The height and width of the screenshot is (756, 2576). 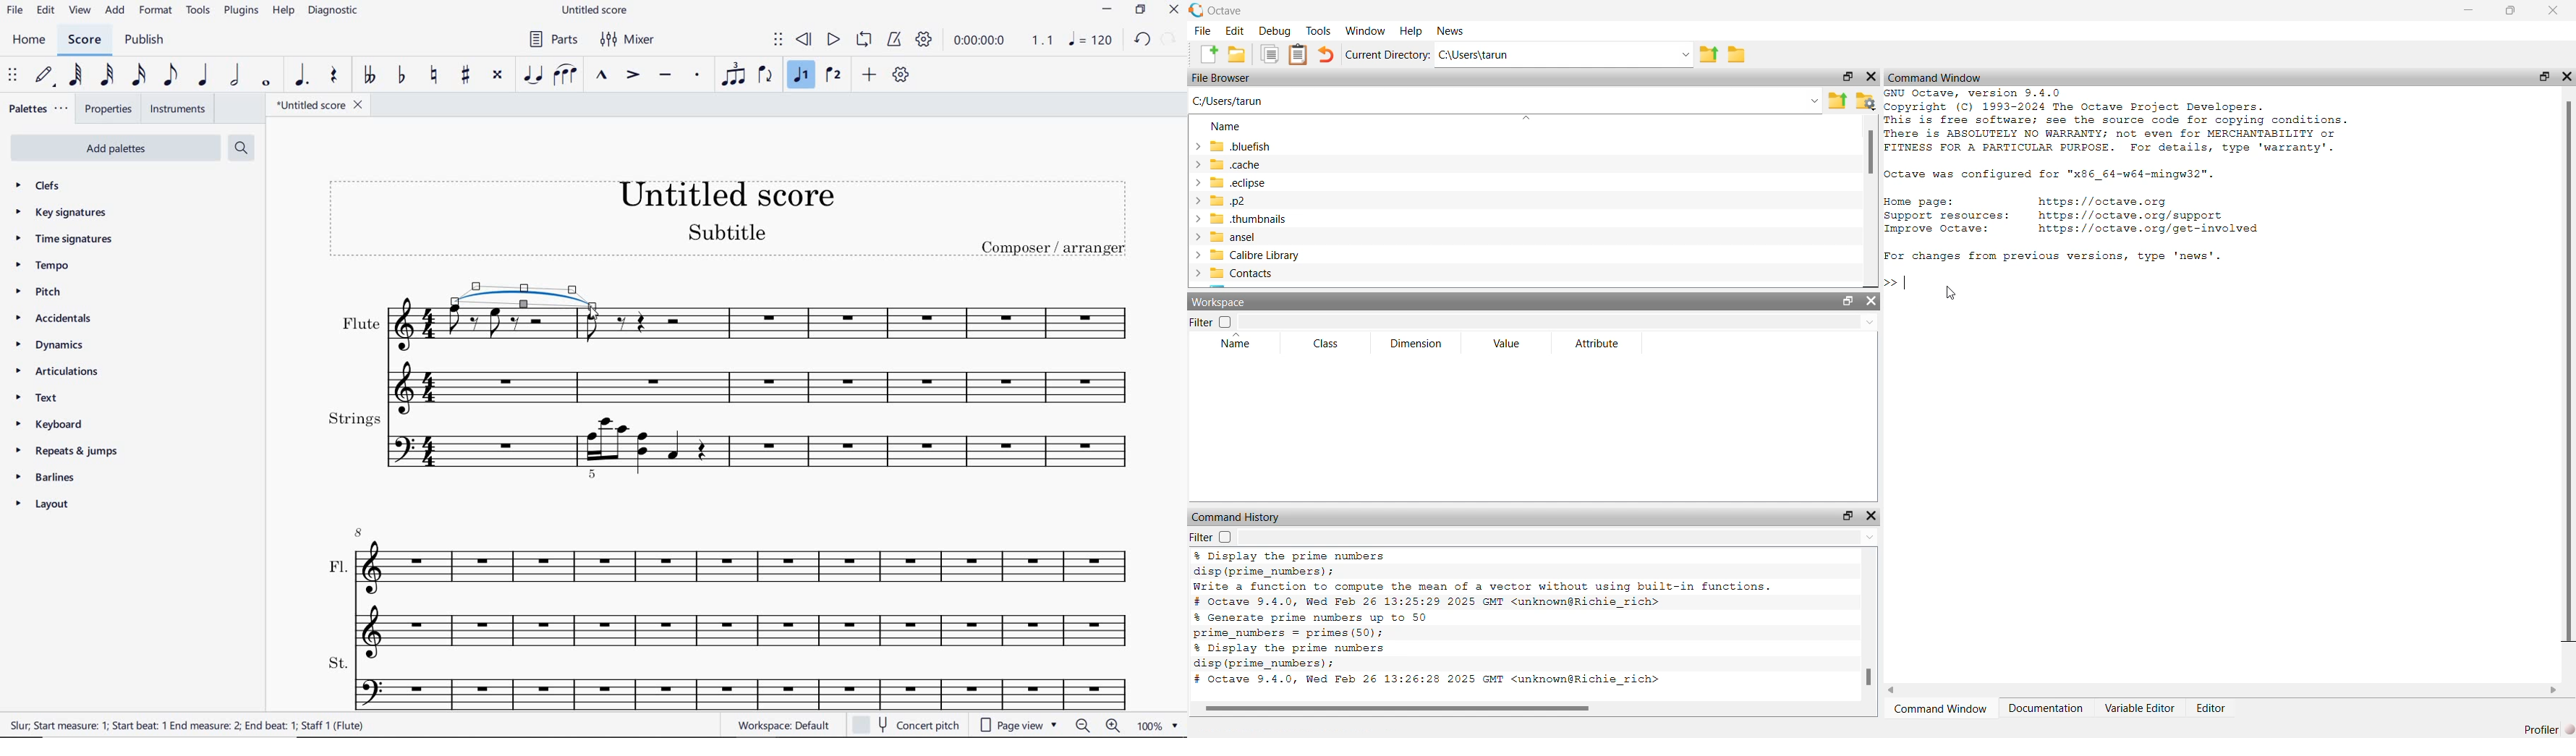 What do you see at coordinates (563, 76) in the screenshot?
I see `SLUR` at bounding box center [563, 76].